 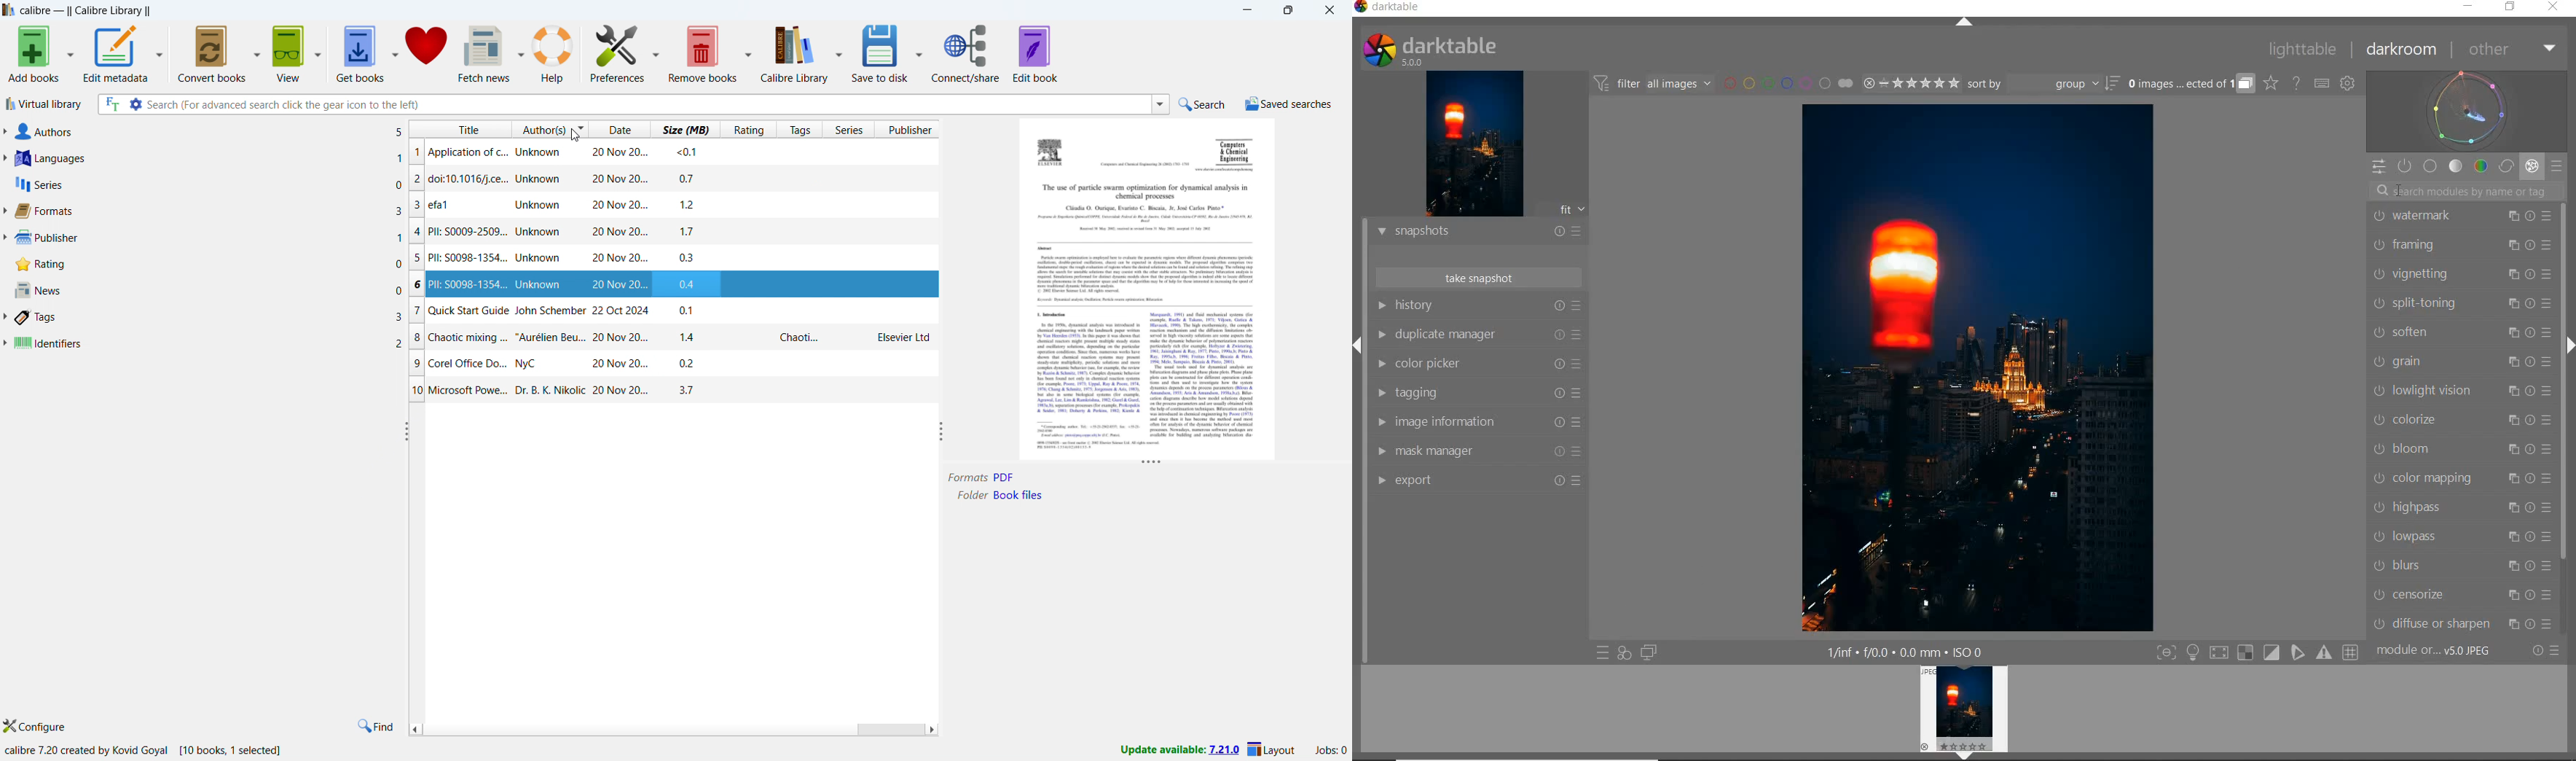 I want to click on Chaoti..., so click(x=802, y=338).